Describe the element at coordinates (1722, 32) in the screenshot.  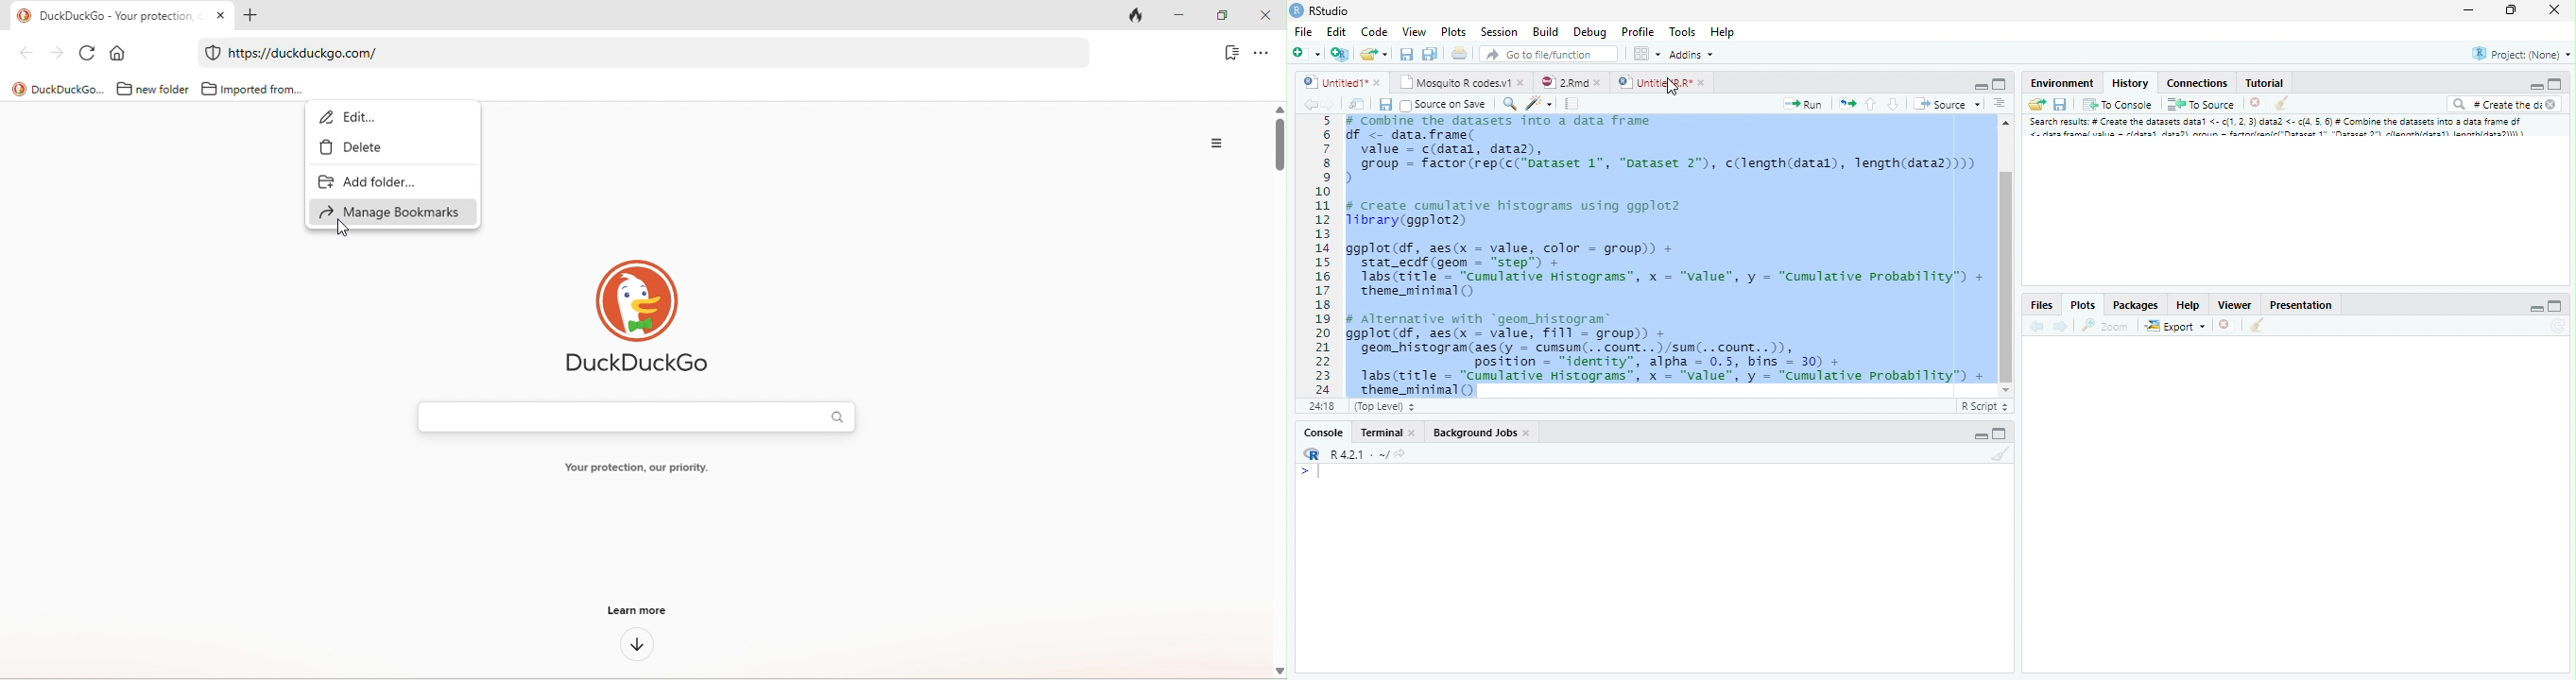
I see `Help` at that location.